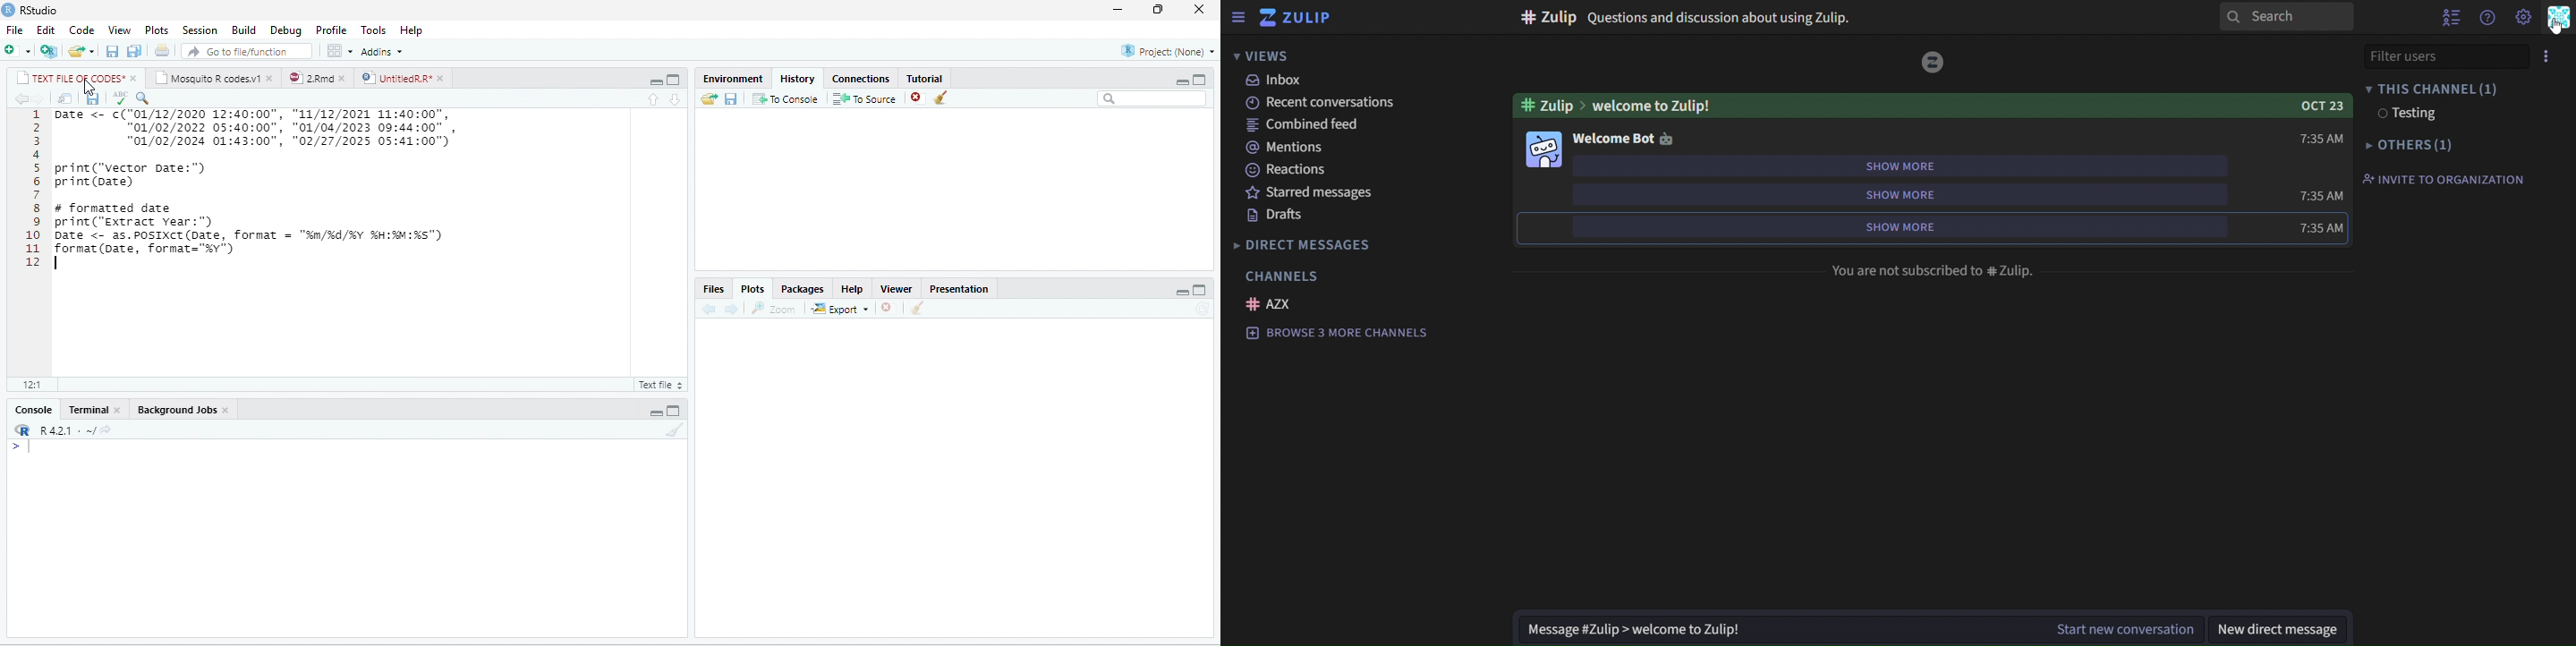  I want to click on ABC, so click(121, 98).